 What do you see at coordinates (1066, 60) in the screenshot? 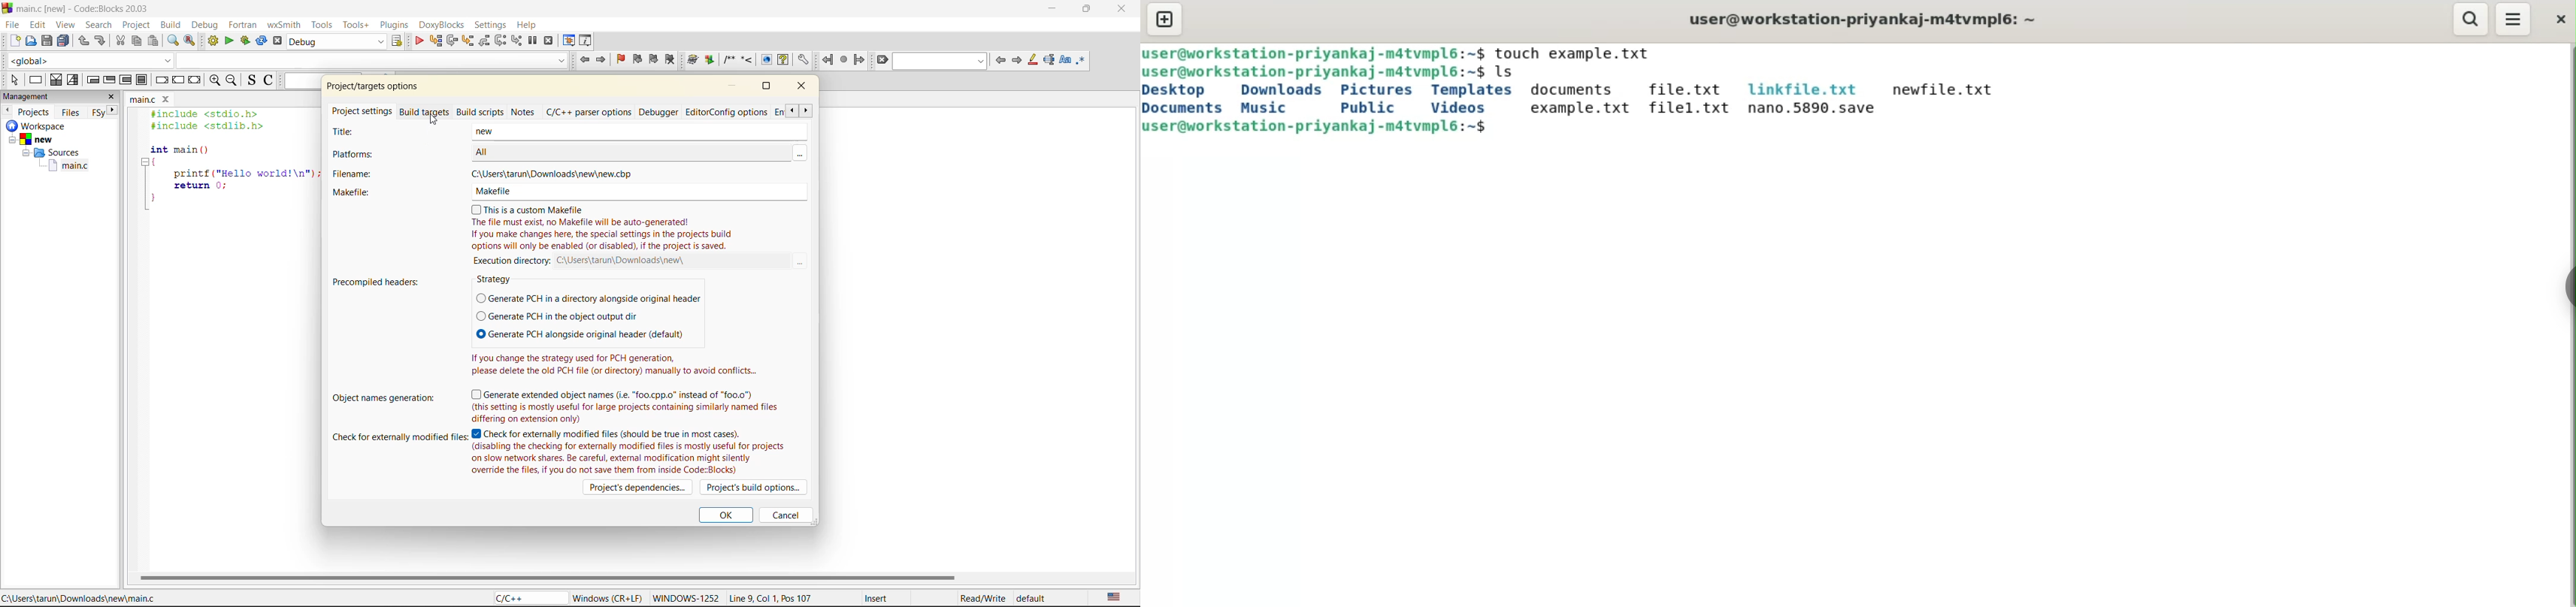
I see `match case` at bounding box center [1066, 60].